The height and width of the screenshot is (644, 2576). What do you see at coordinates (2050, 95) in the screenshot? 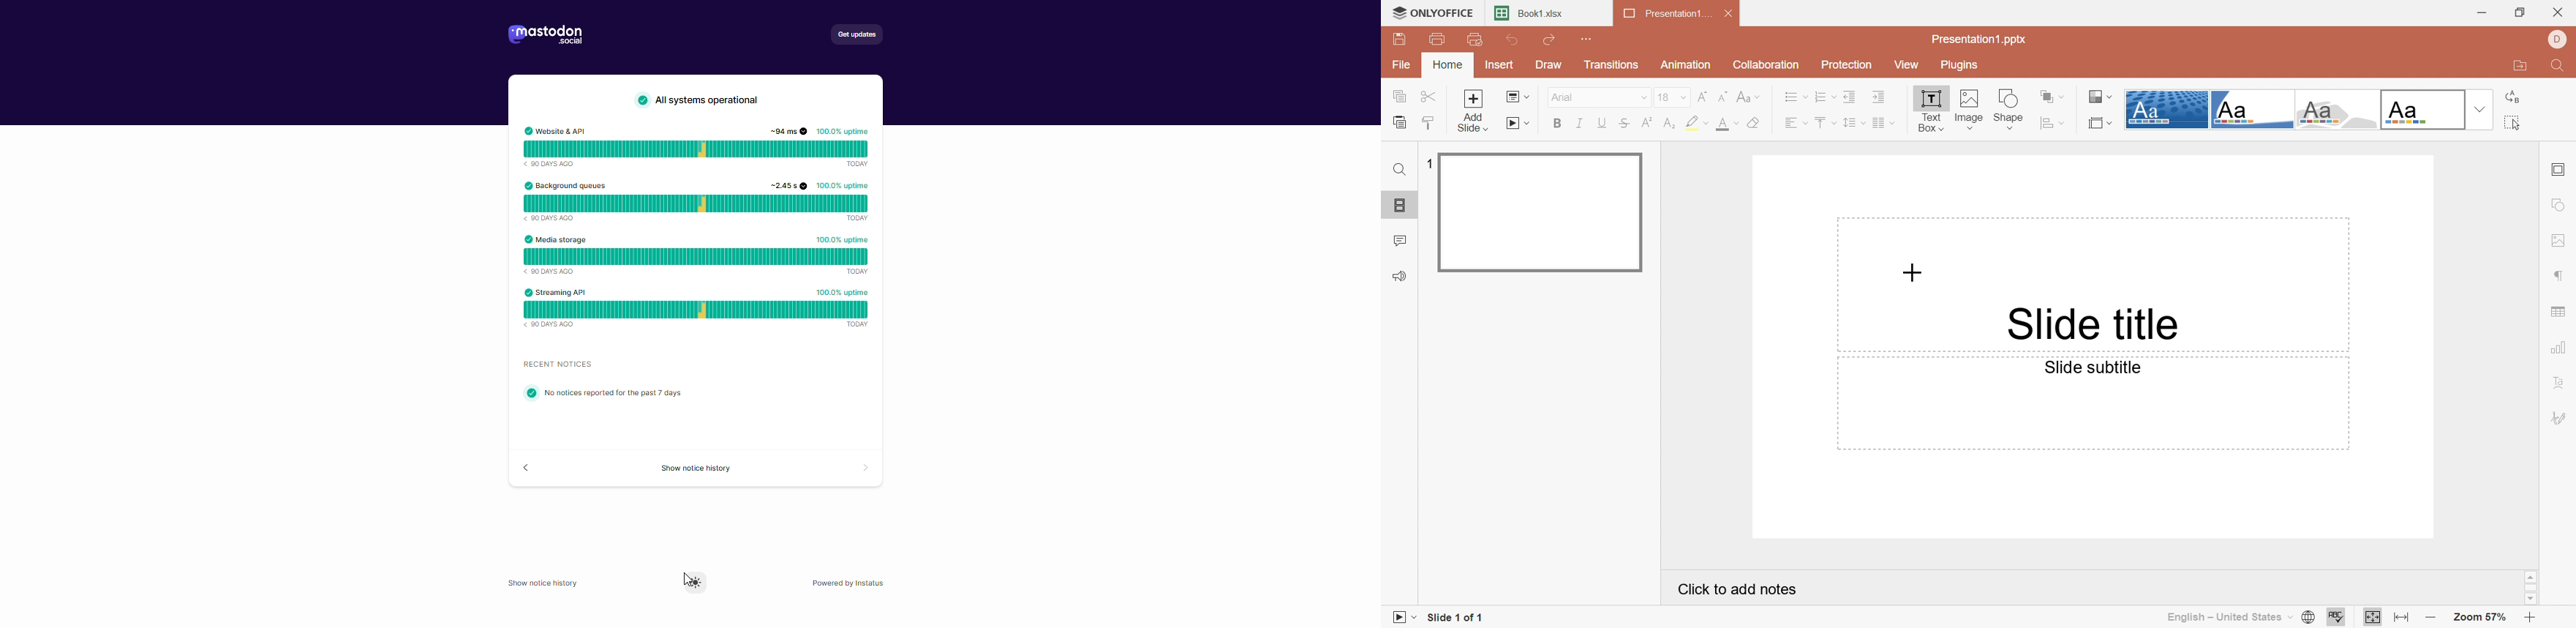
I see `Arrange shape` at bounding box center [2050, 95].